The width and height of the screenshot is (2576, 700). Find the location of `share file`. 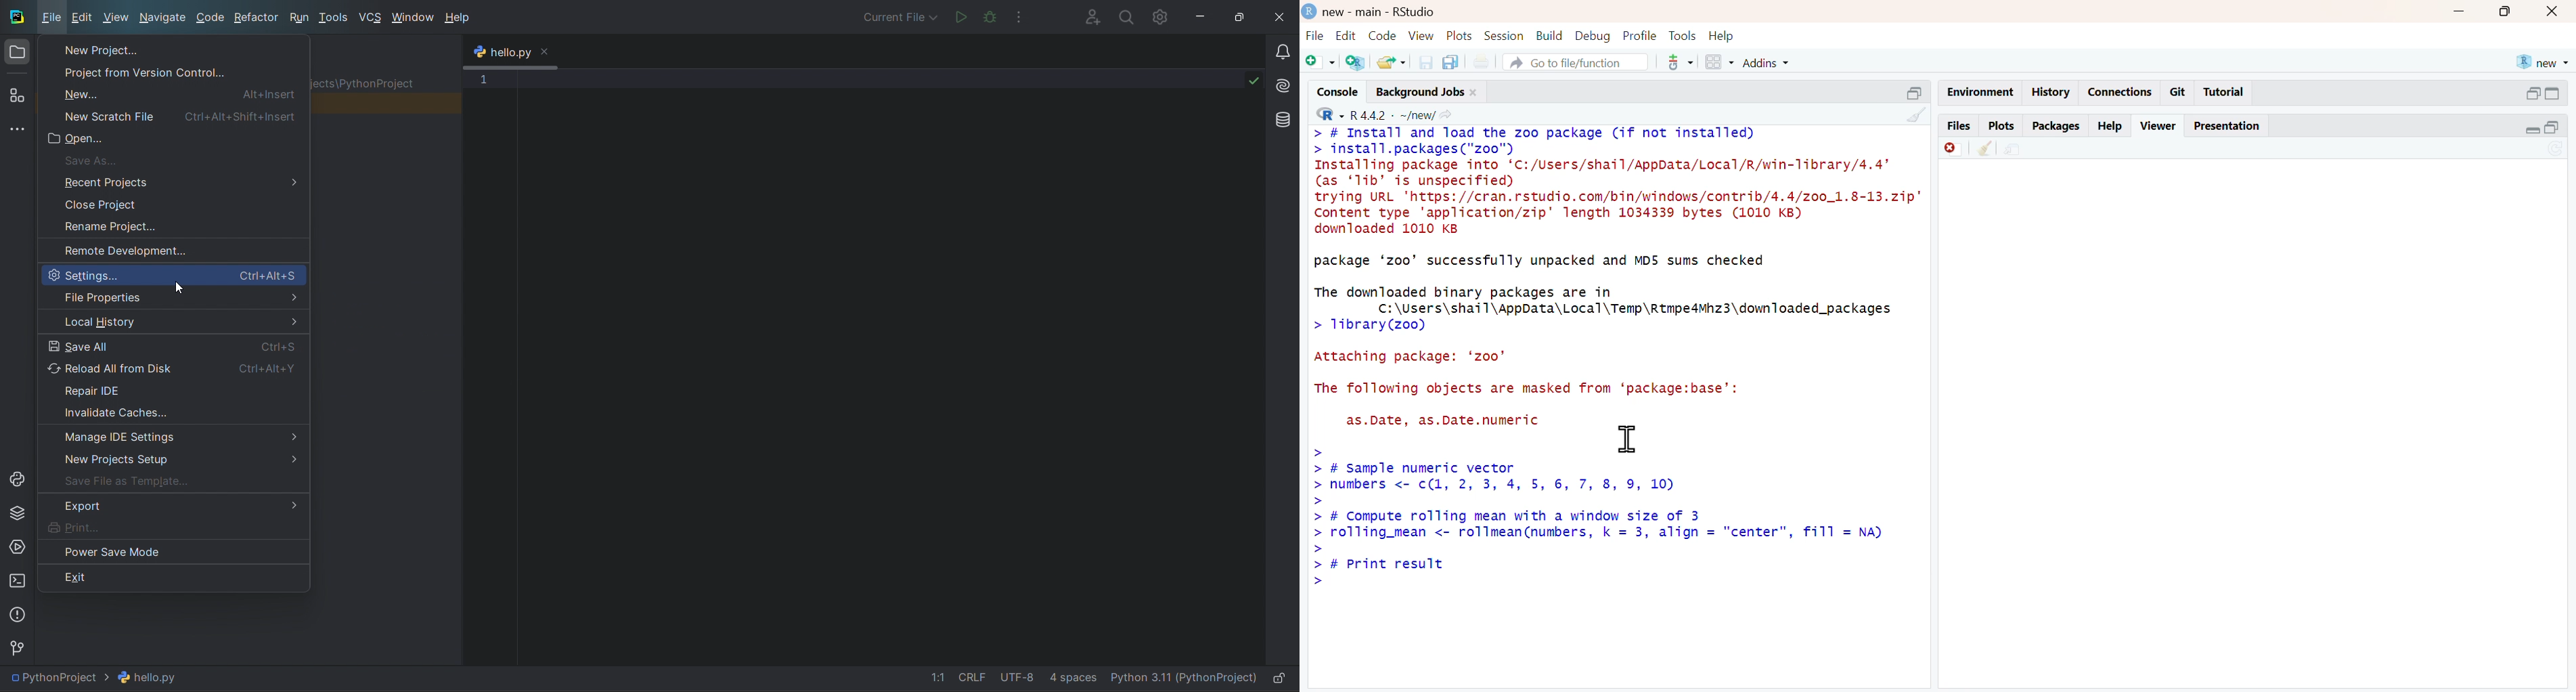

share file is located at coordinates (2013, 149).